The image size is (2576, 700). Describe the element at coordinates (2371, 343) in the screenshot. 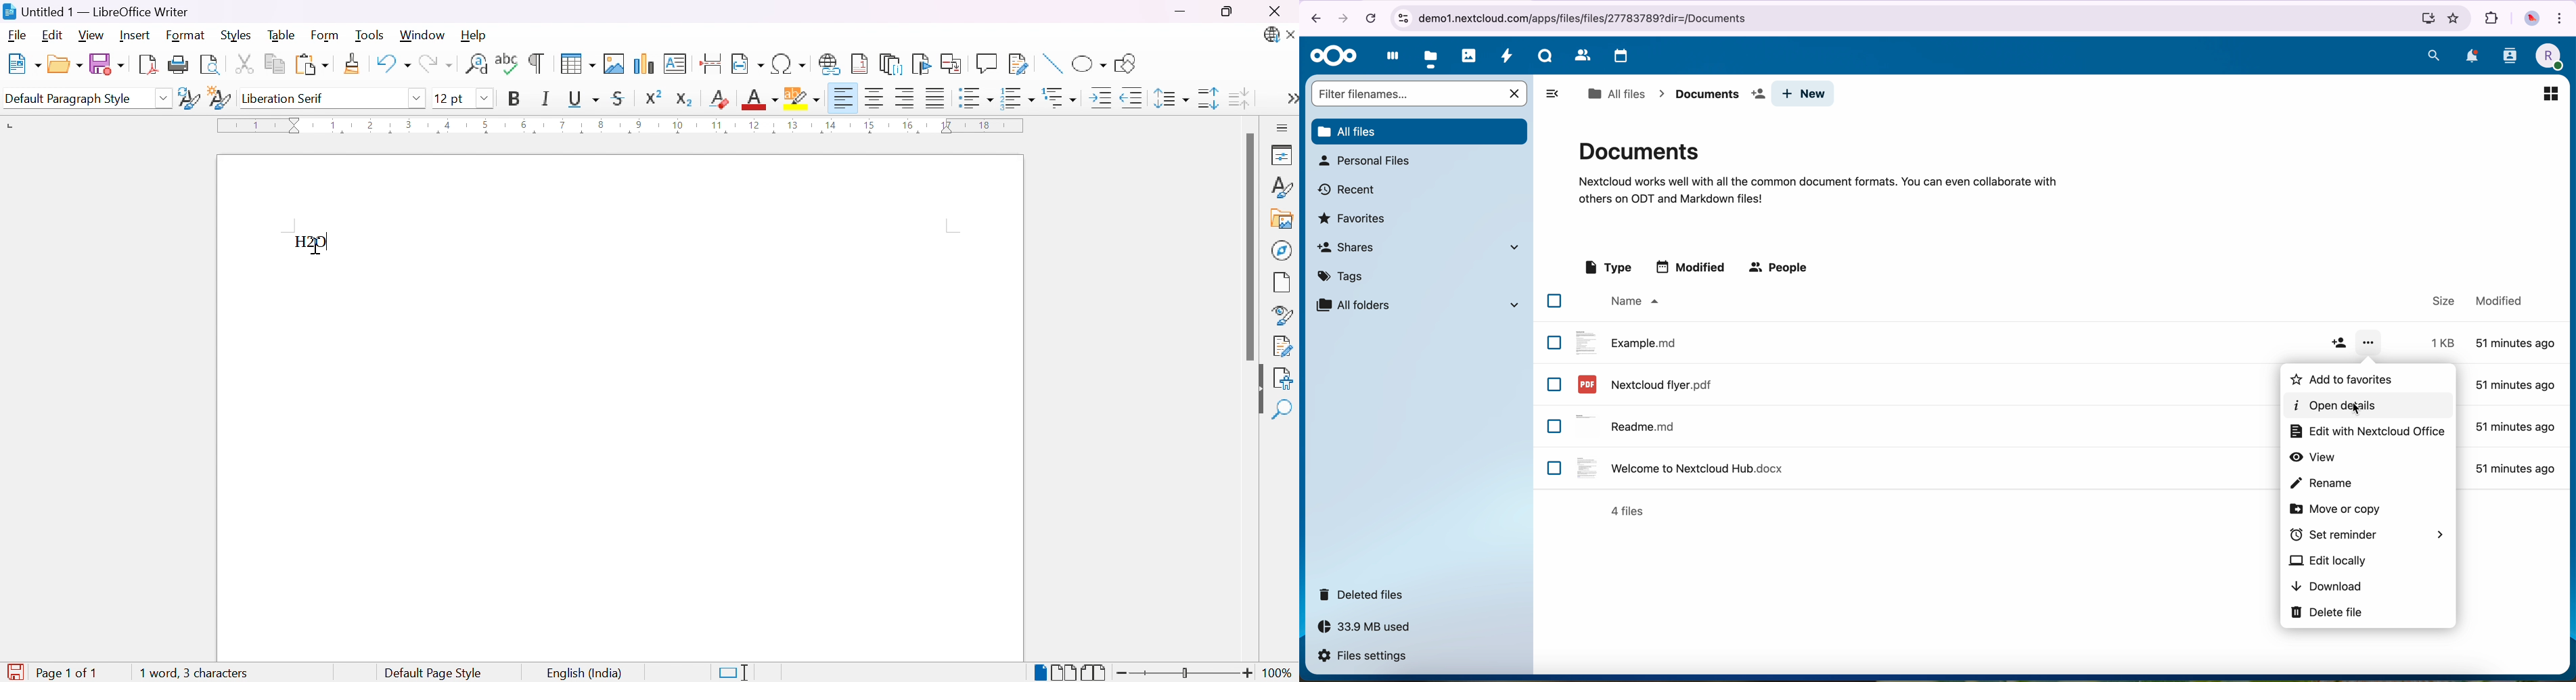

I see `options` at that location.